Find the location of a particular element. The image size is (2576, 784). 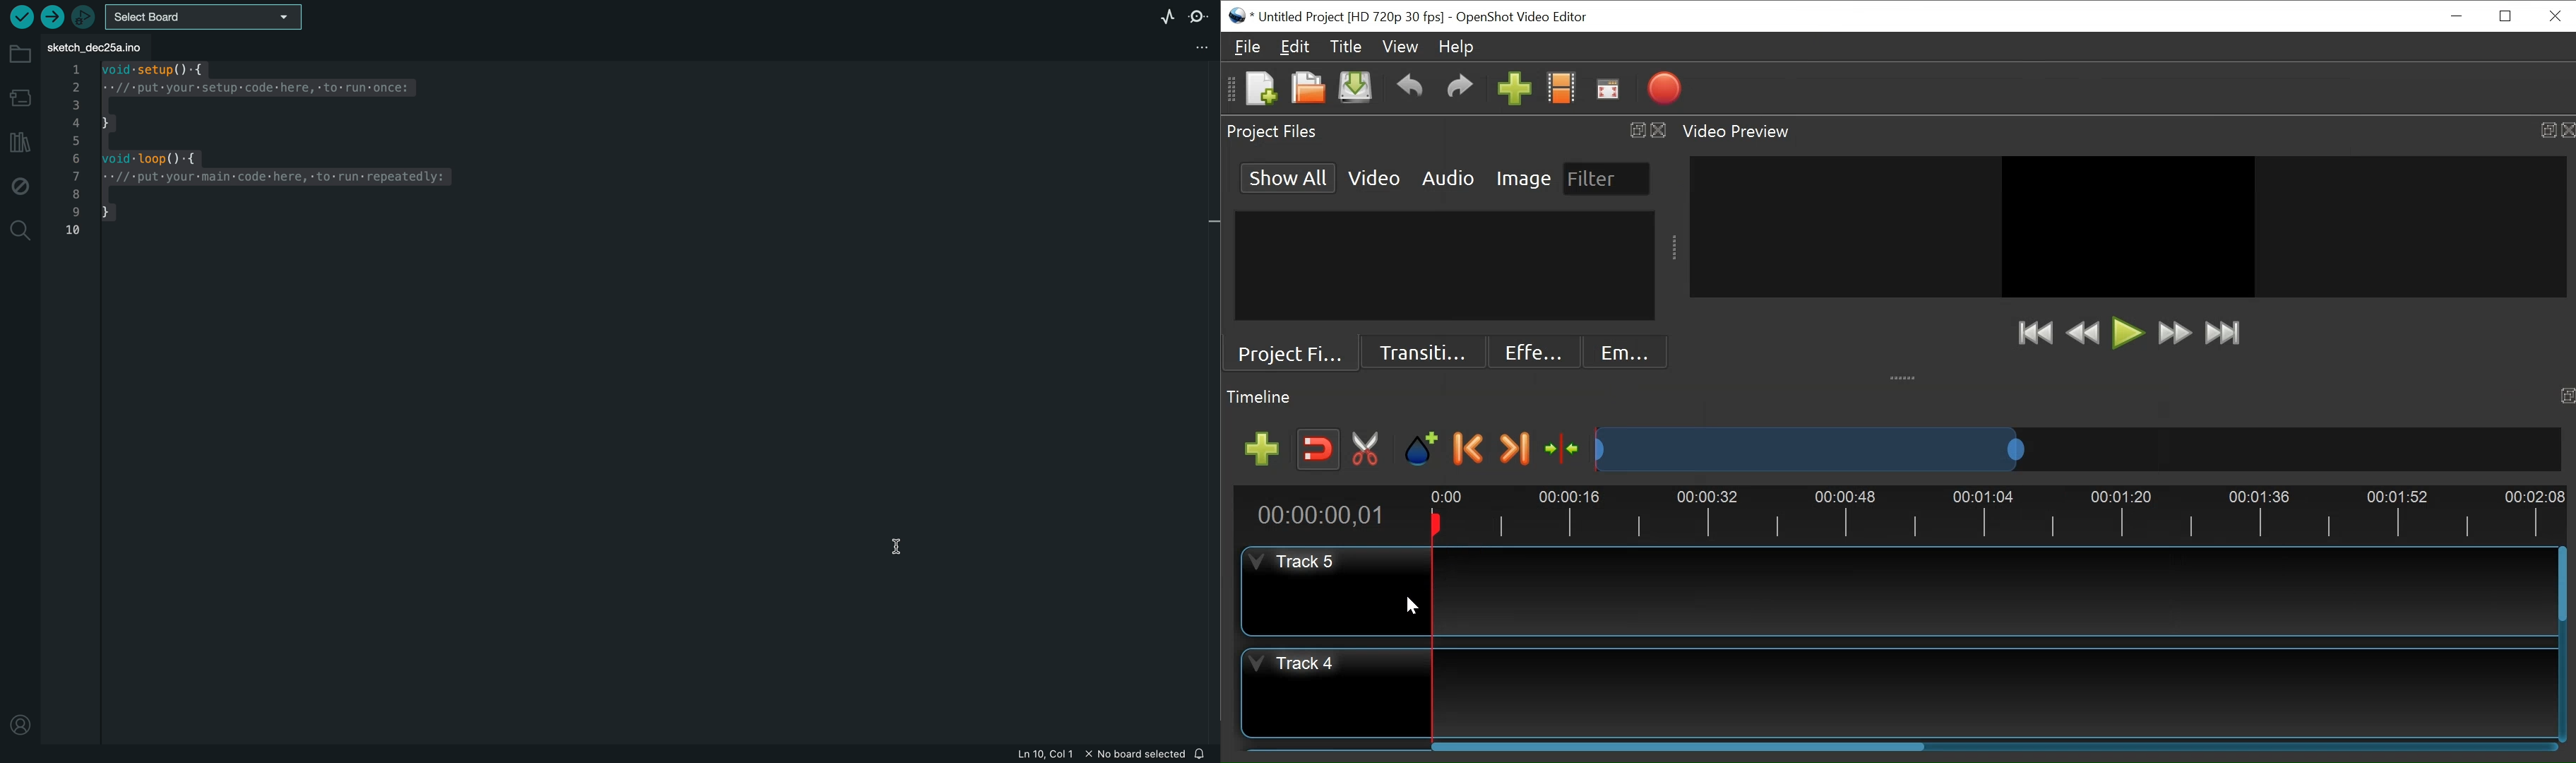

Audio is located at coordinates (1447, 177).